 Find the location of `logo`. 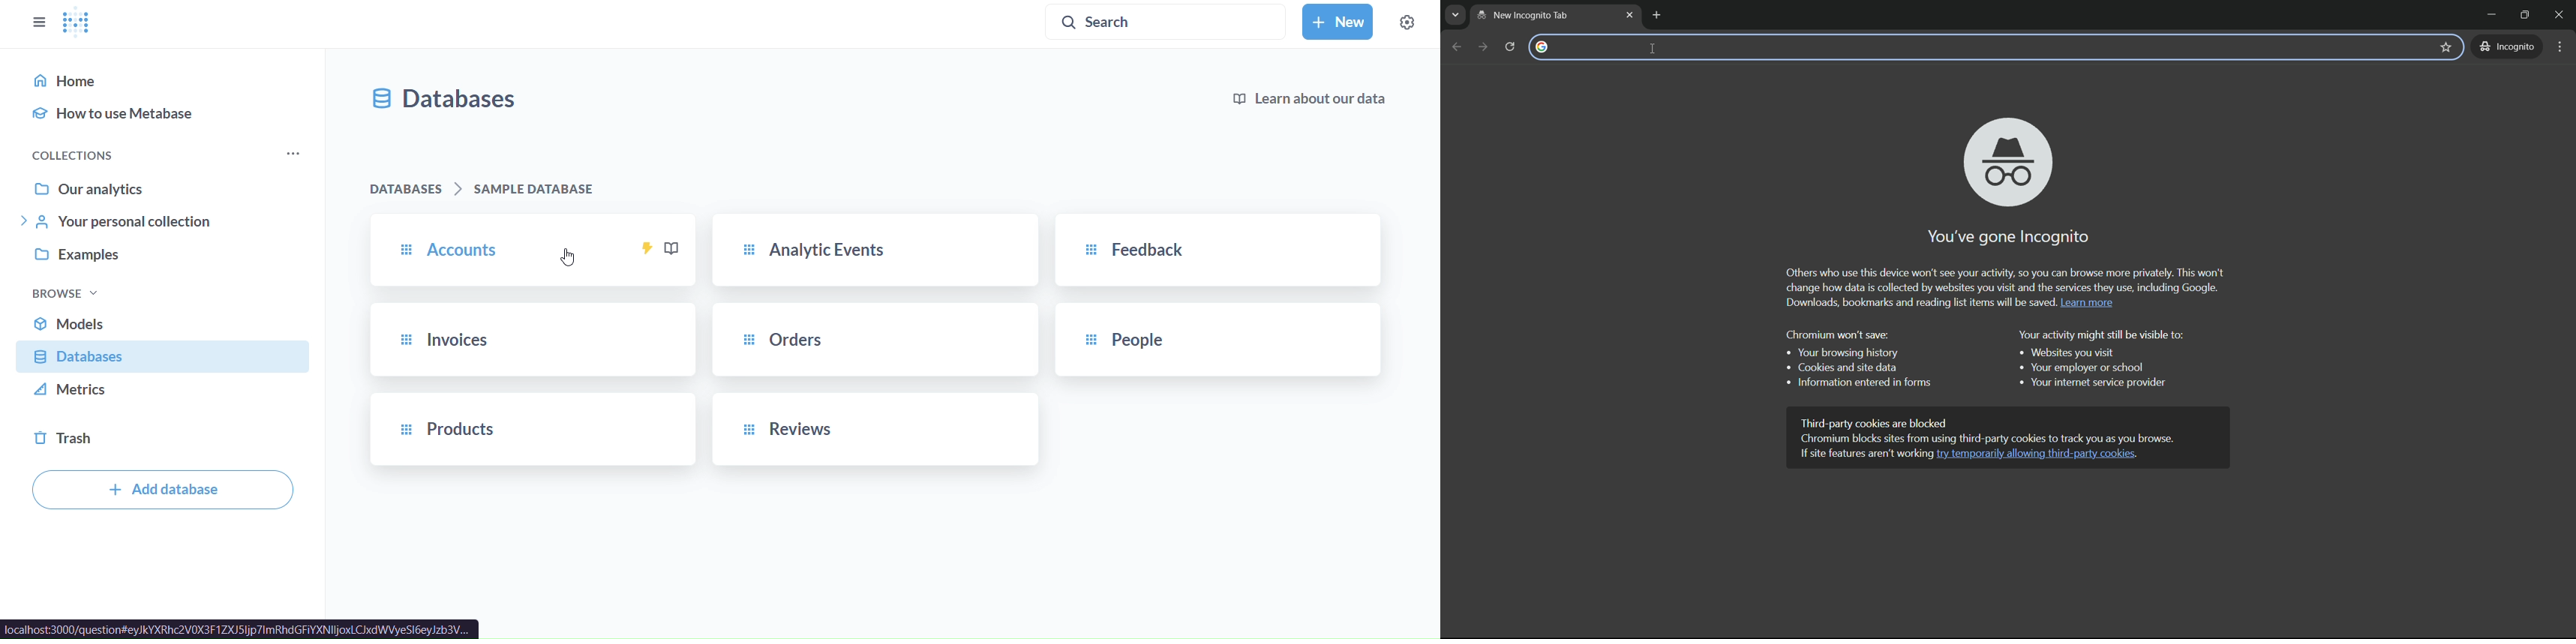

logo is located at coordinates (77, 25).